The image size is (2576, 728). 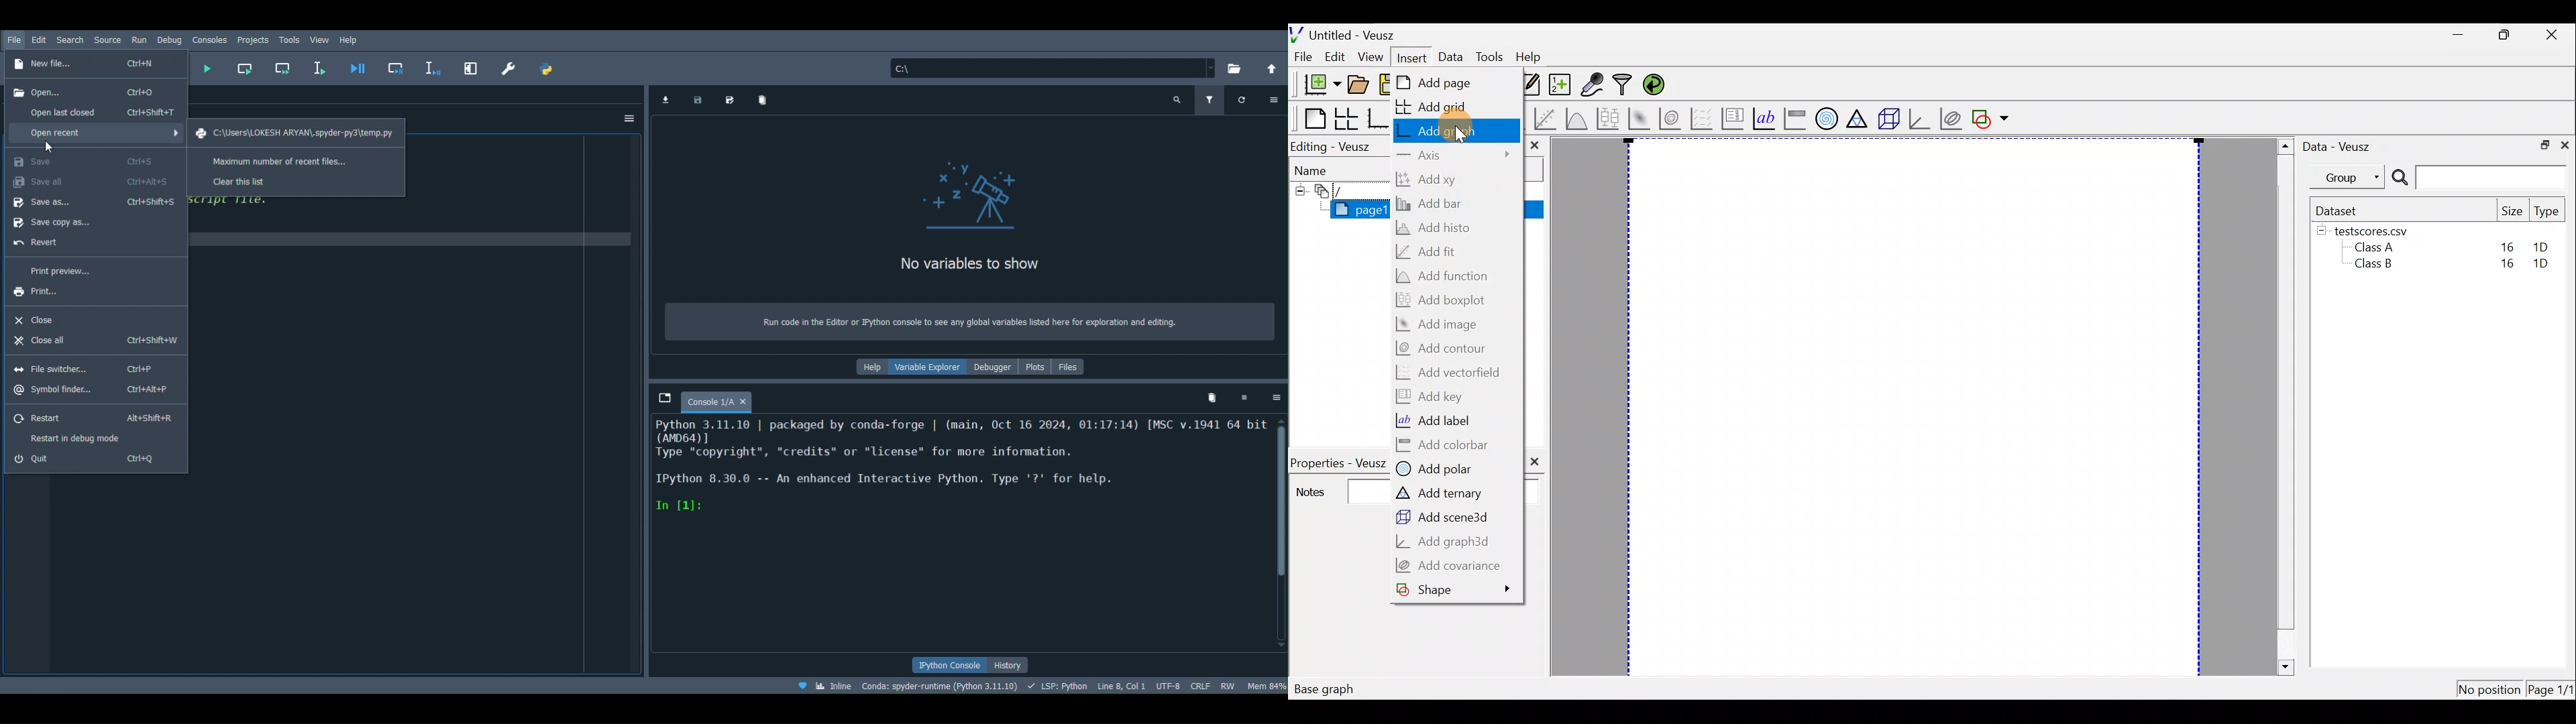 I want to click on Remove  all variables from namespace, so click(x=1212, y=401).